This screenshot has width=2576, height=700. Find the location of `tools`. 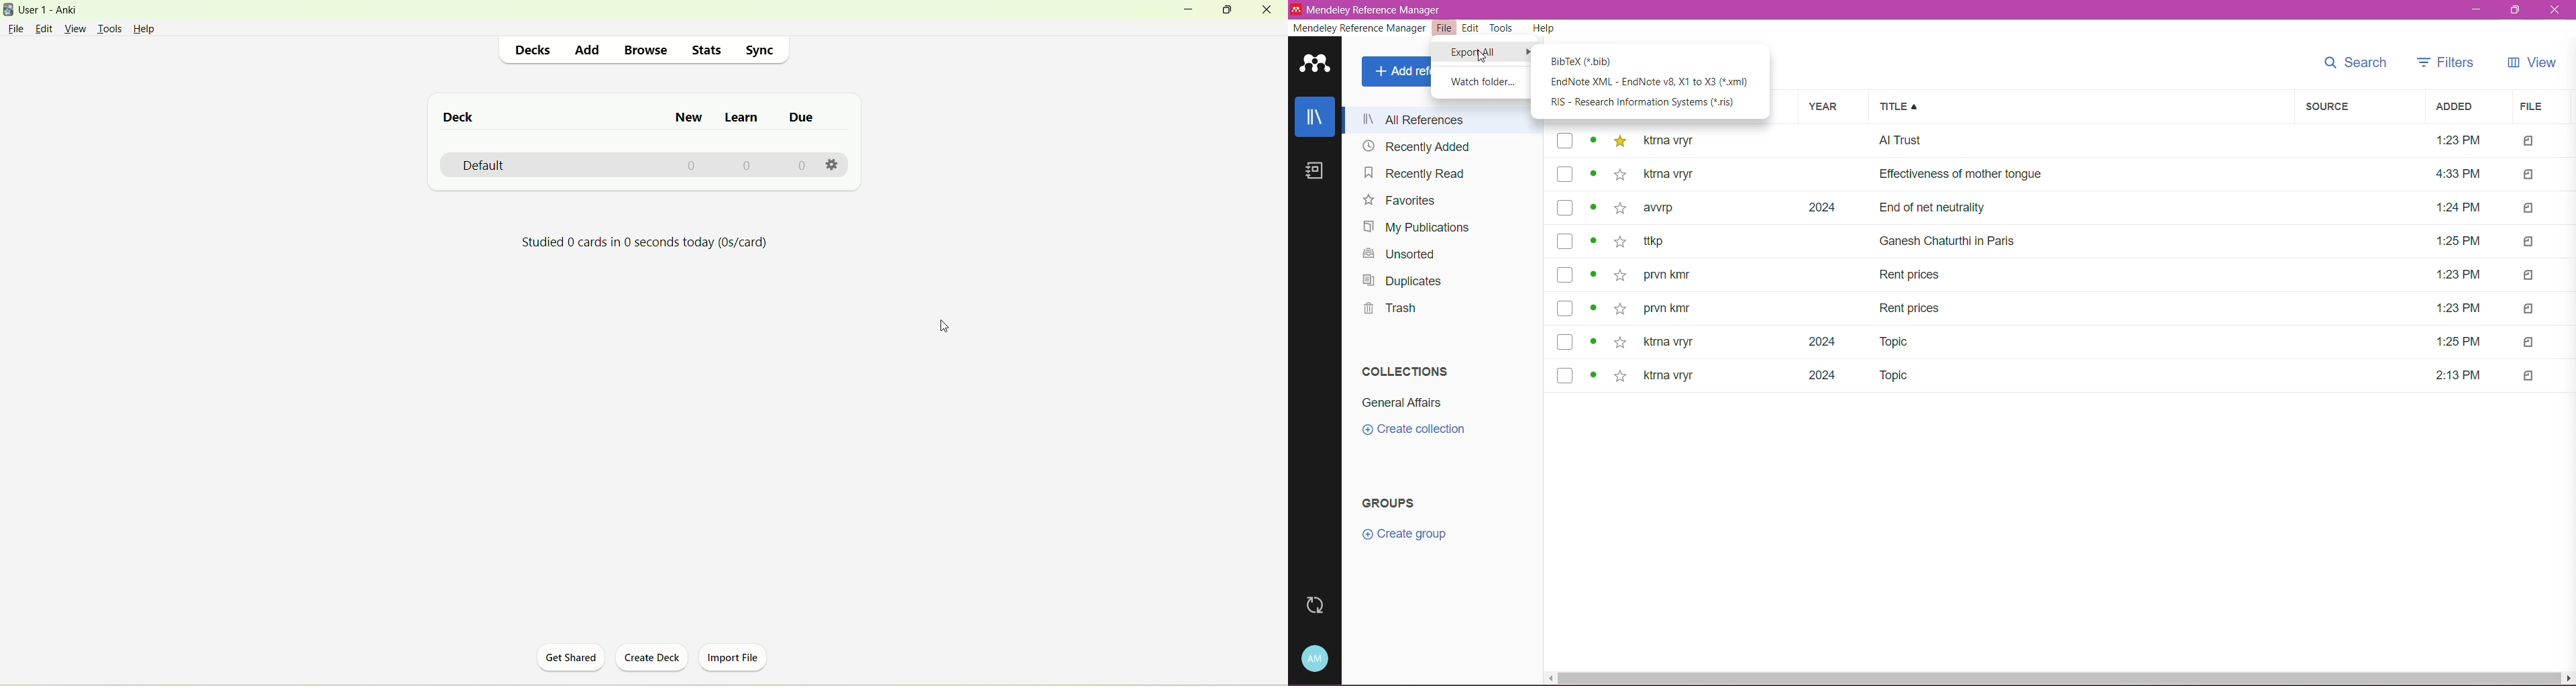

tools is located at coordinates (109, 30).